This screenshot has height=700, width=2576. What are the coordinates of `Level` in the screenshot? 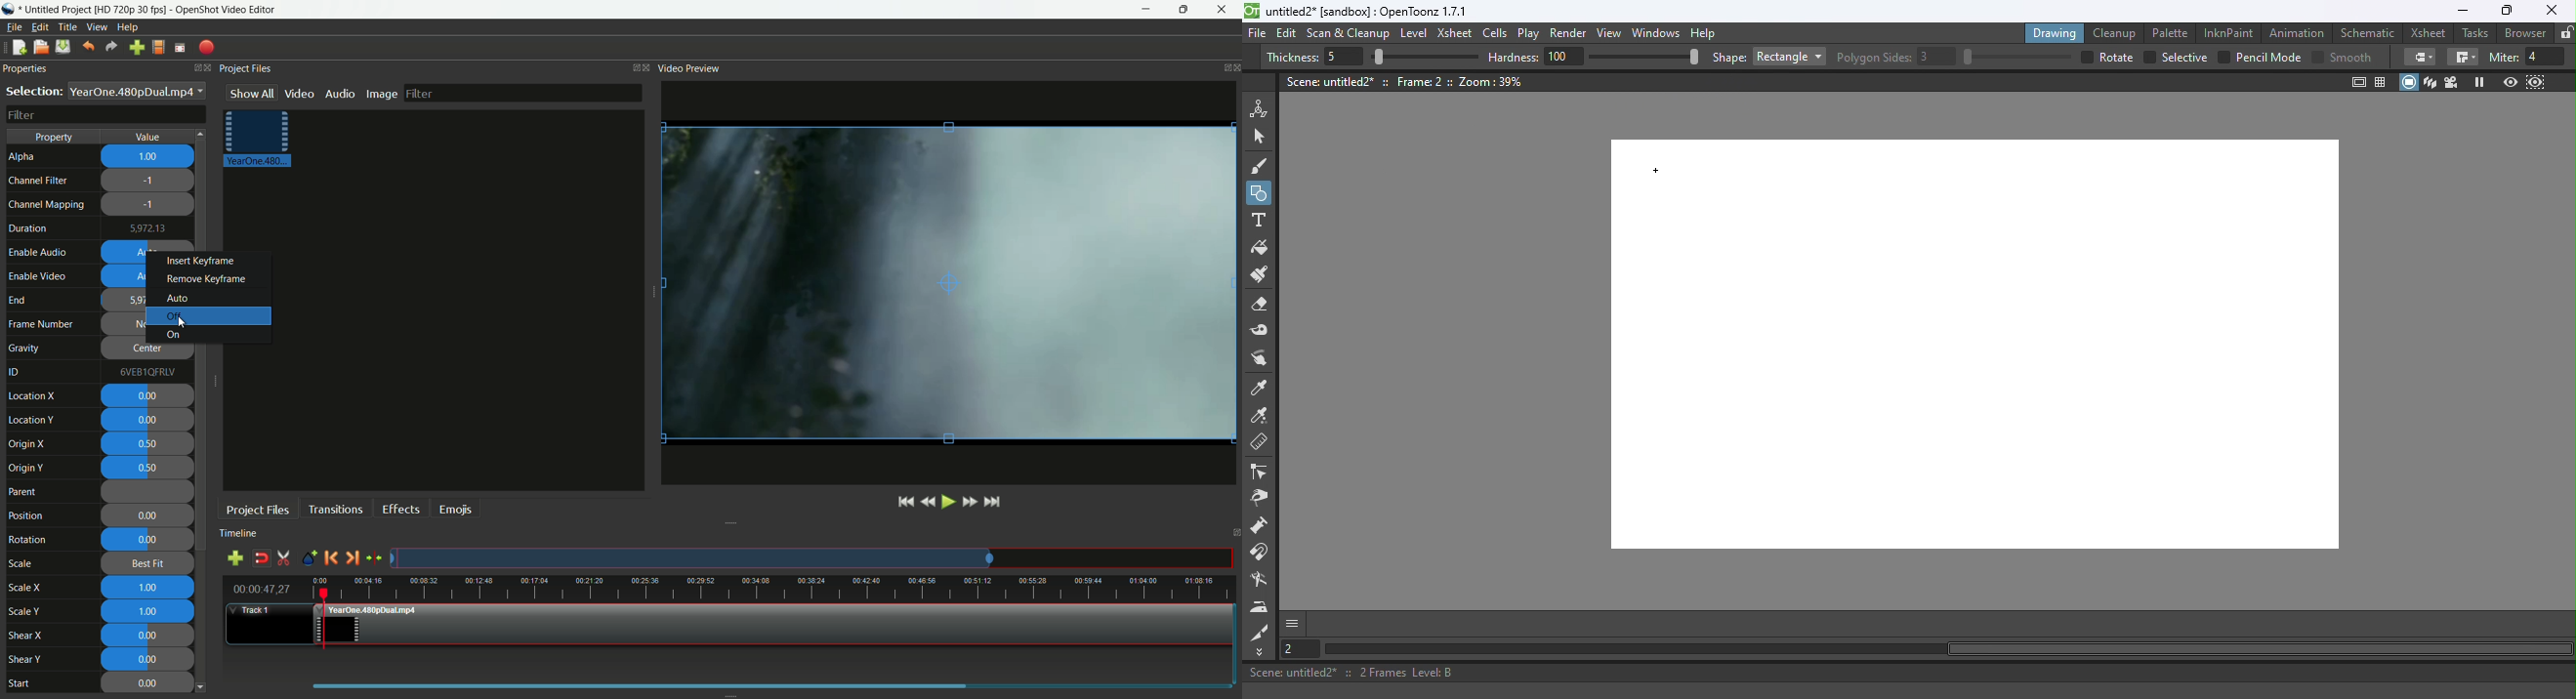 It's located at (1414, 34).